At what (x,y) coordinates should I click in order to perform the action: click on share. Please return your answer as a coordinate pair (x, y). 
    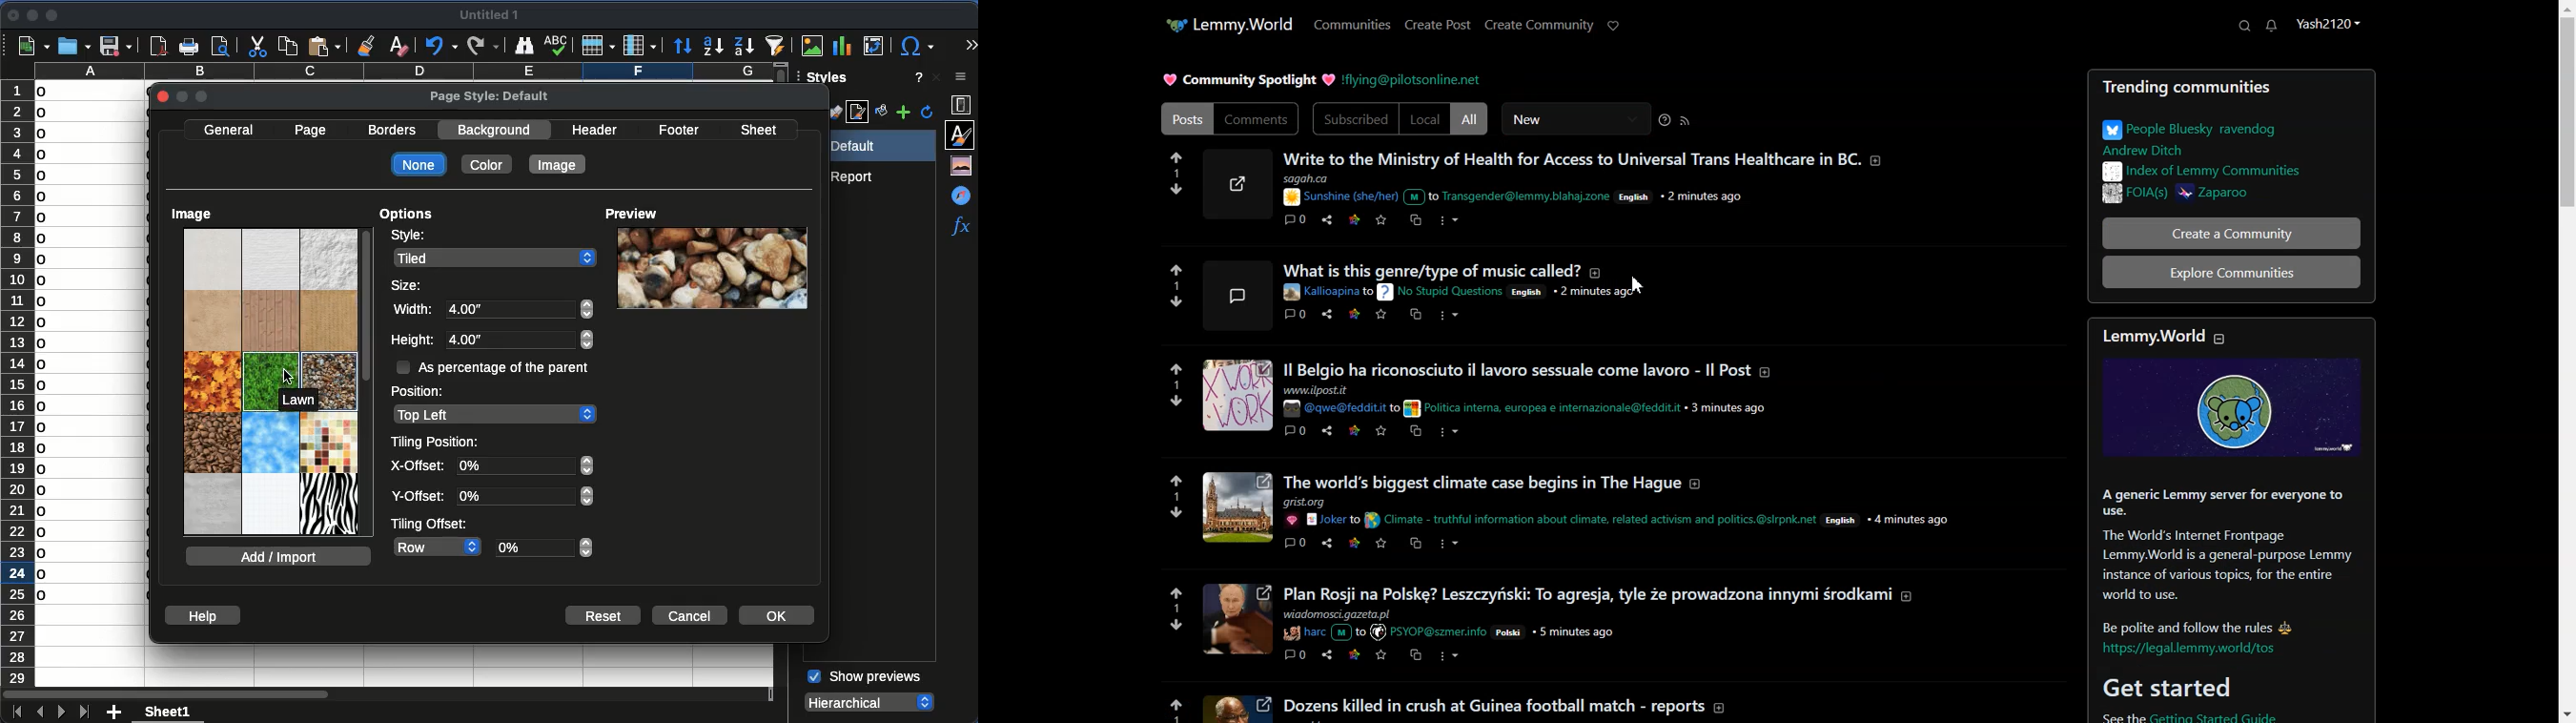
    Looking at the image, I should click on (1329, 322).